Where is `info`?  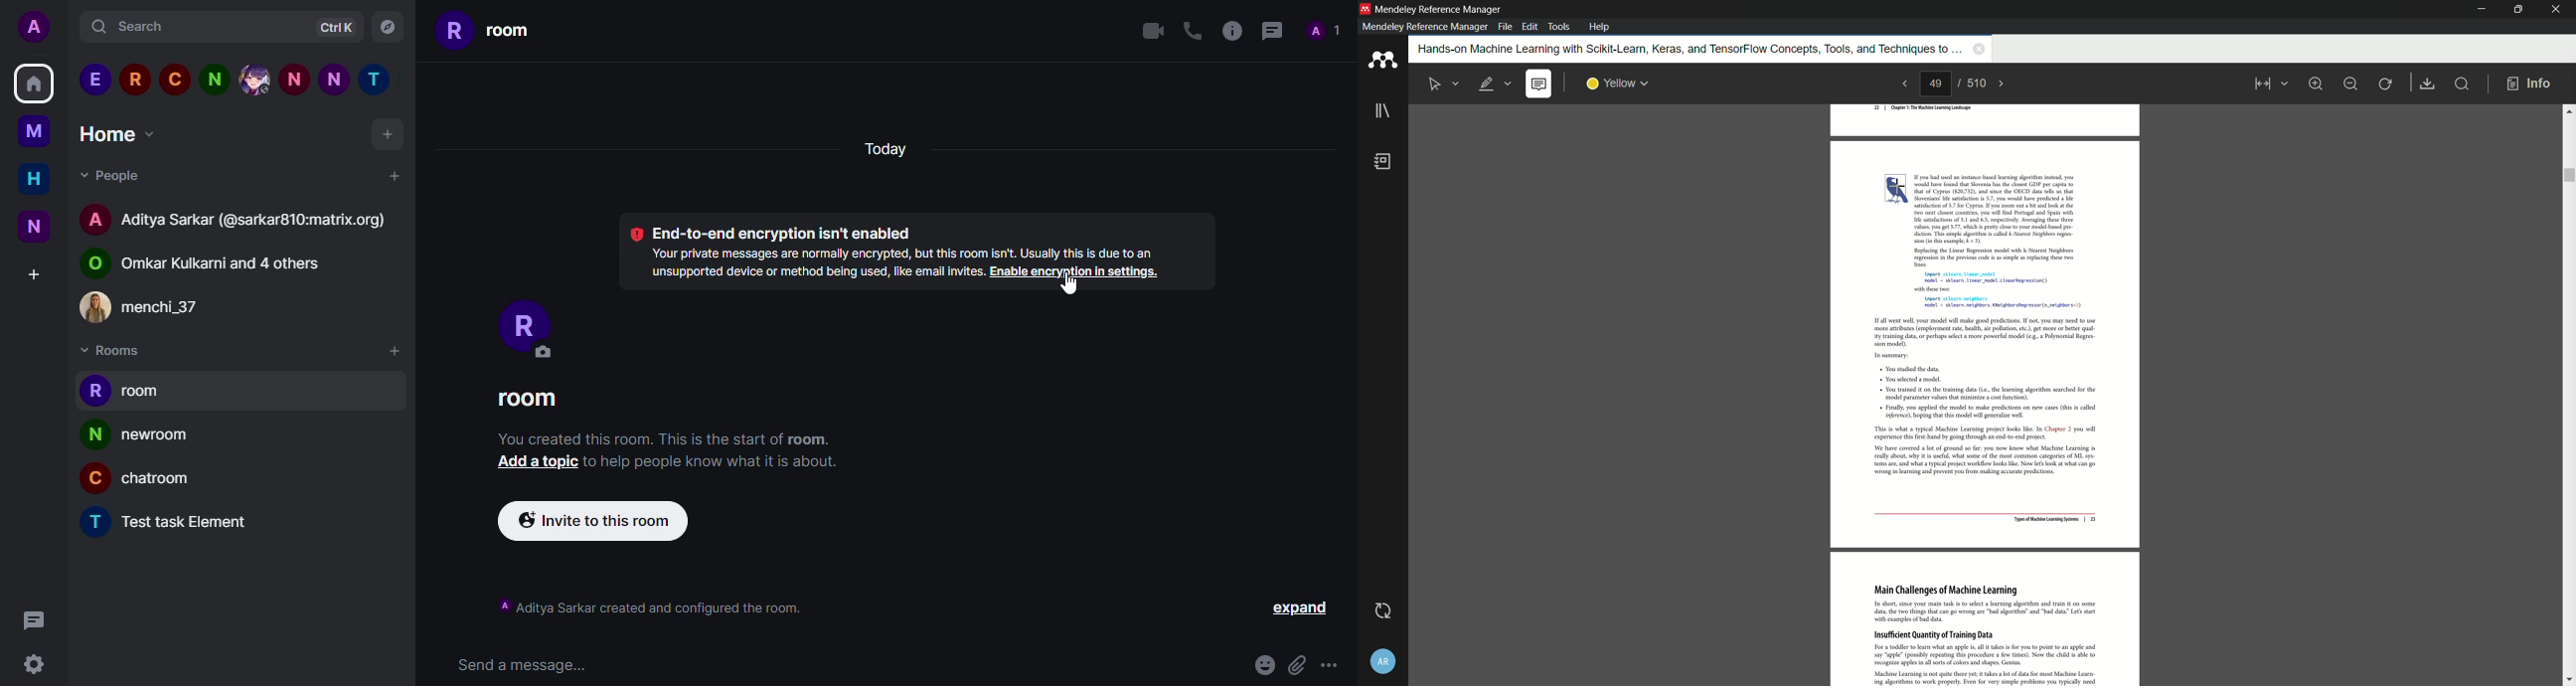
info is located at coordinates (1228, 30).